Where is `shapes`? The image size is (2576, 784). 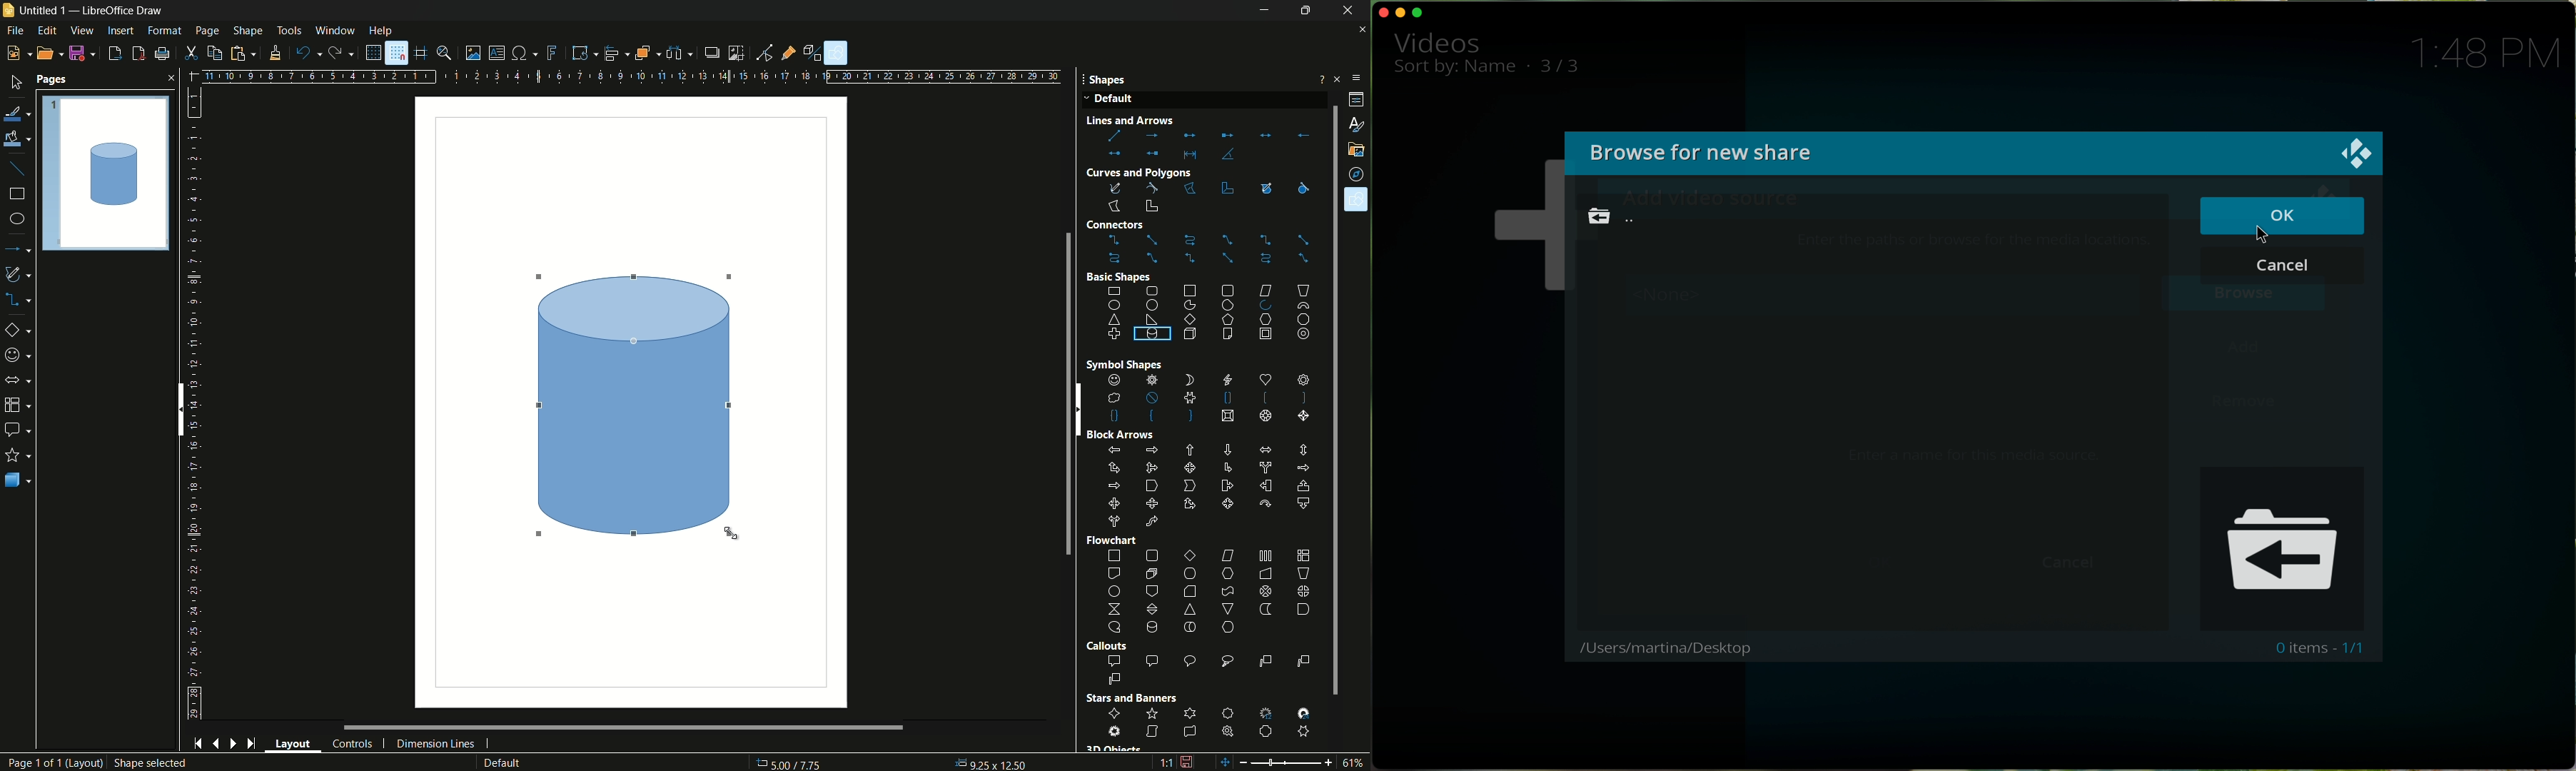
shapes is located at coordinates (1356, 200).